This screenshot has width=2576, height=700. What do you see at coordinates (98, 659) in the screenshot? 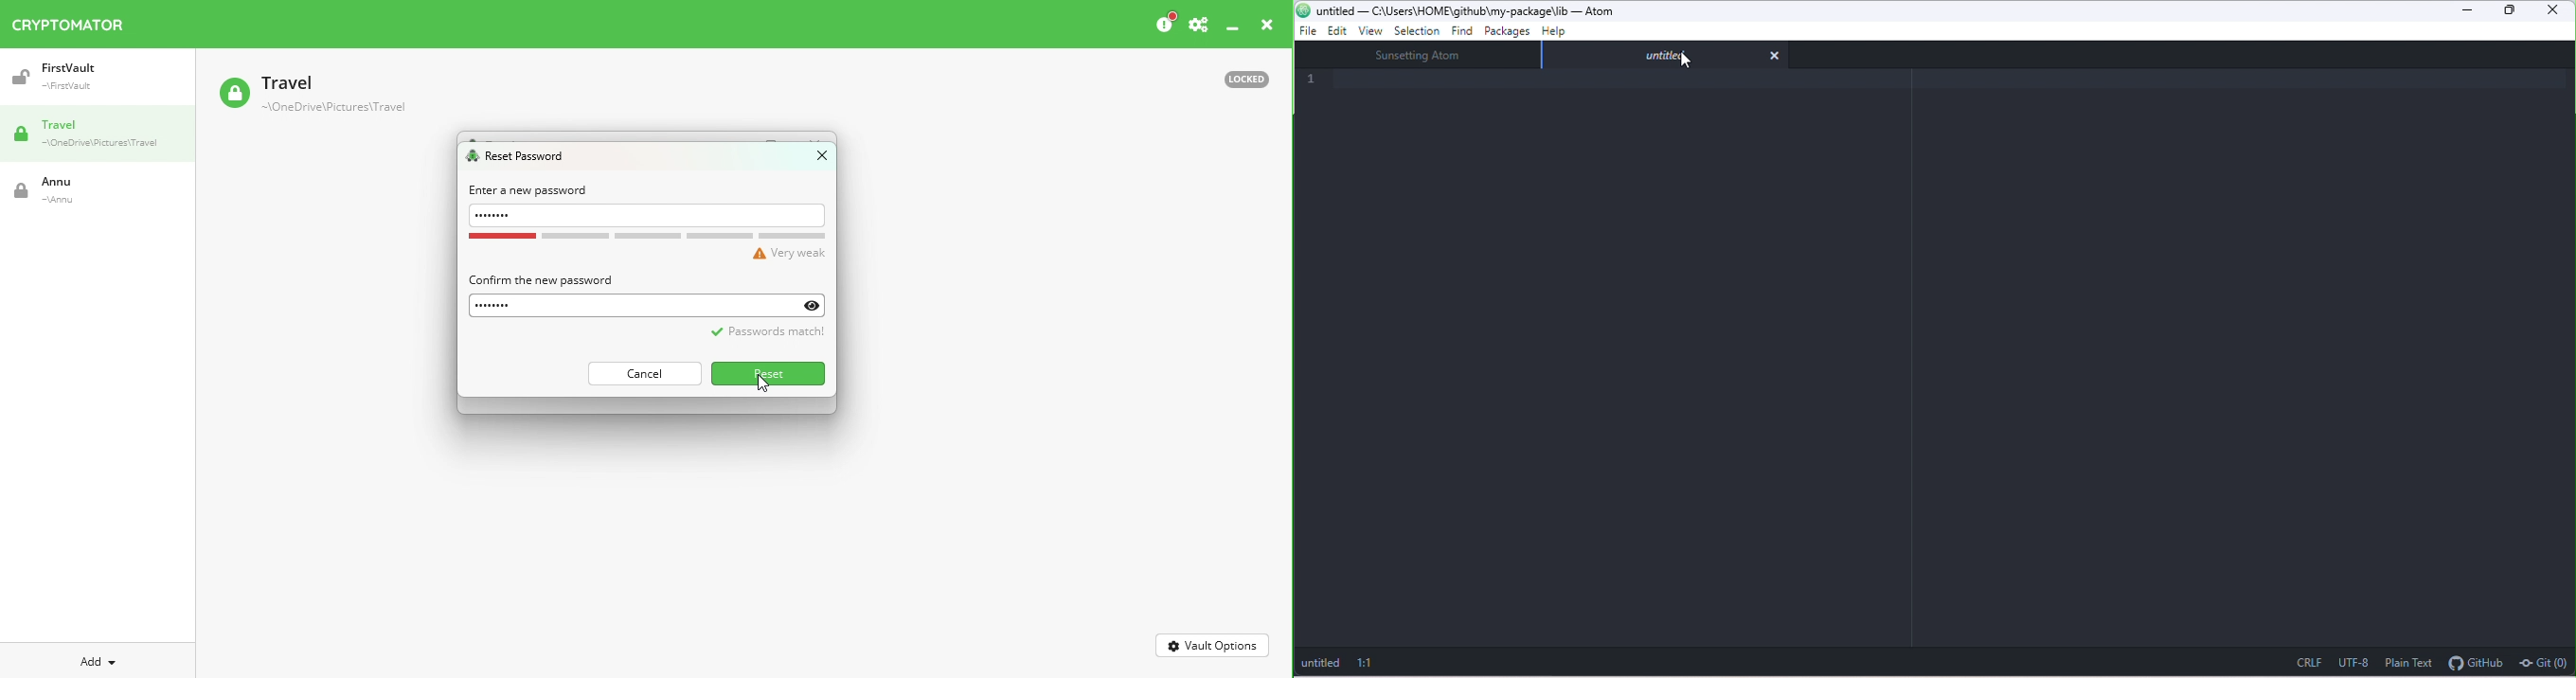
I see `Add new vault` at bounding box center [98, 659].